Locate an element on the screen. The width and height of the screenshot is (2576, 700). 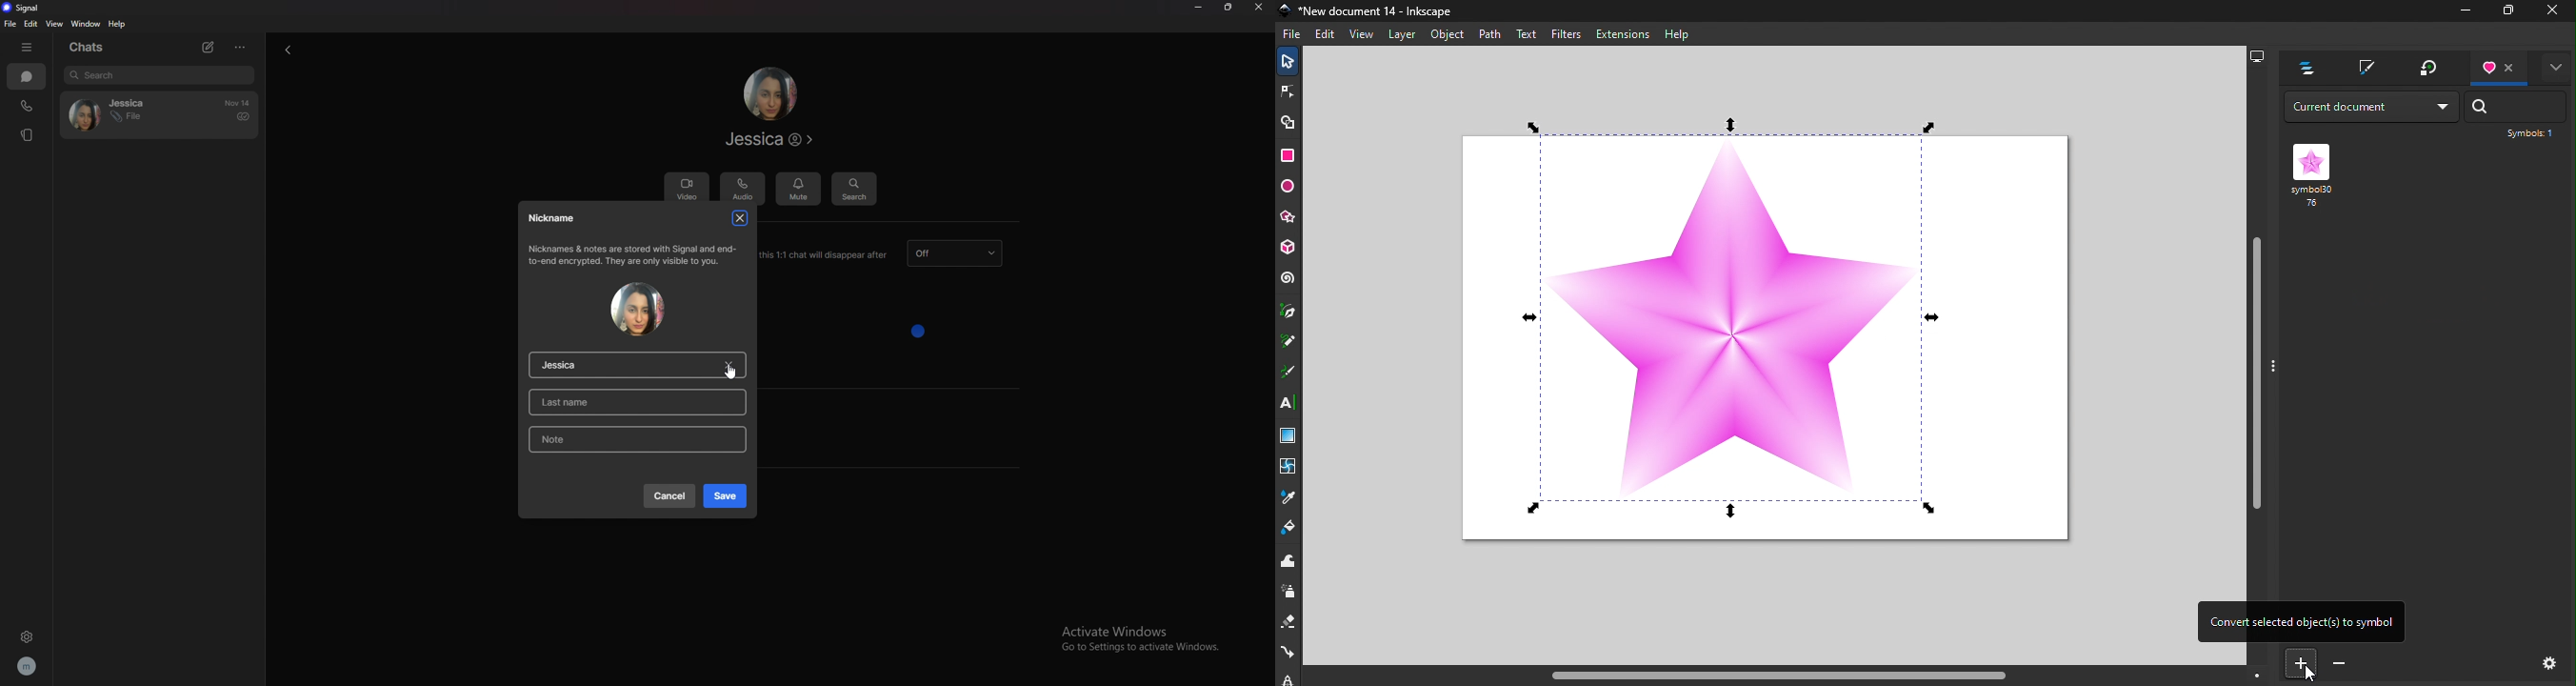
contact info is located at coordinates (769, 139).